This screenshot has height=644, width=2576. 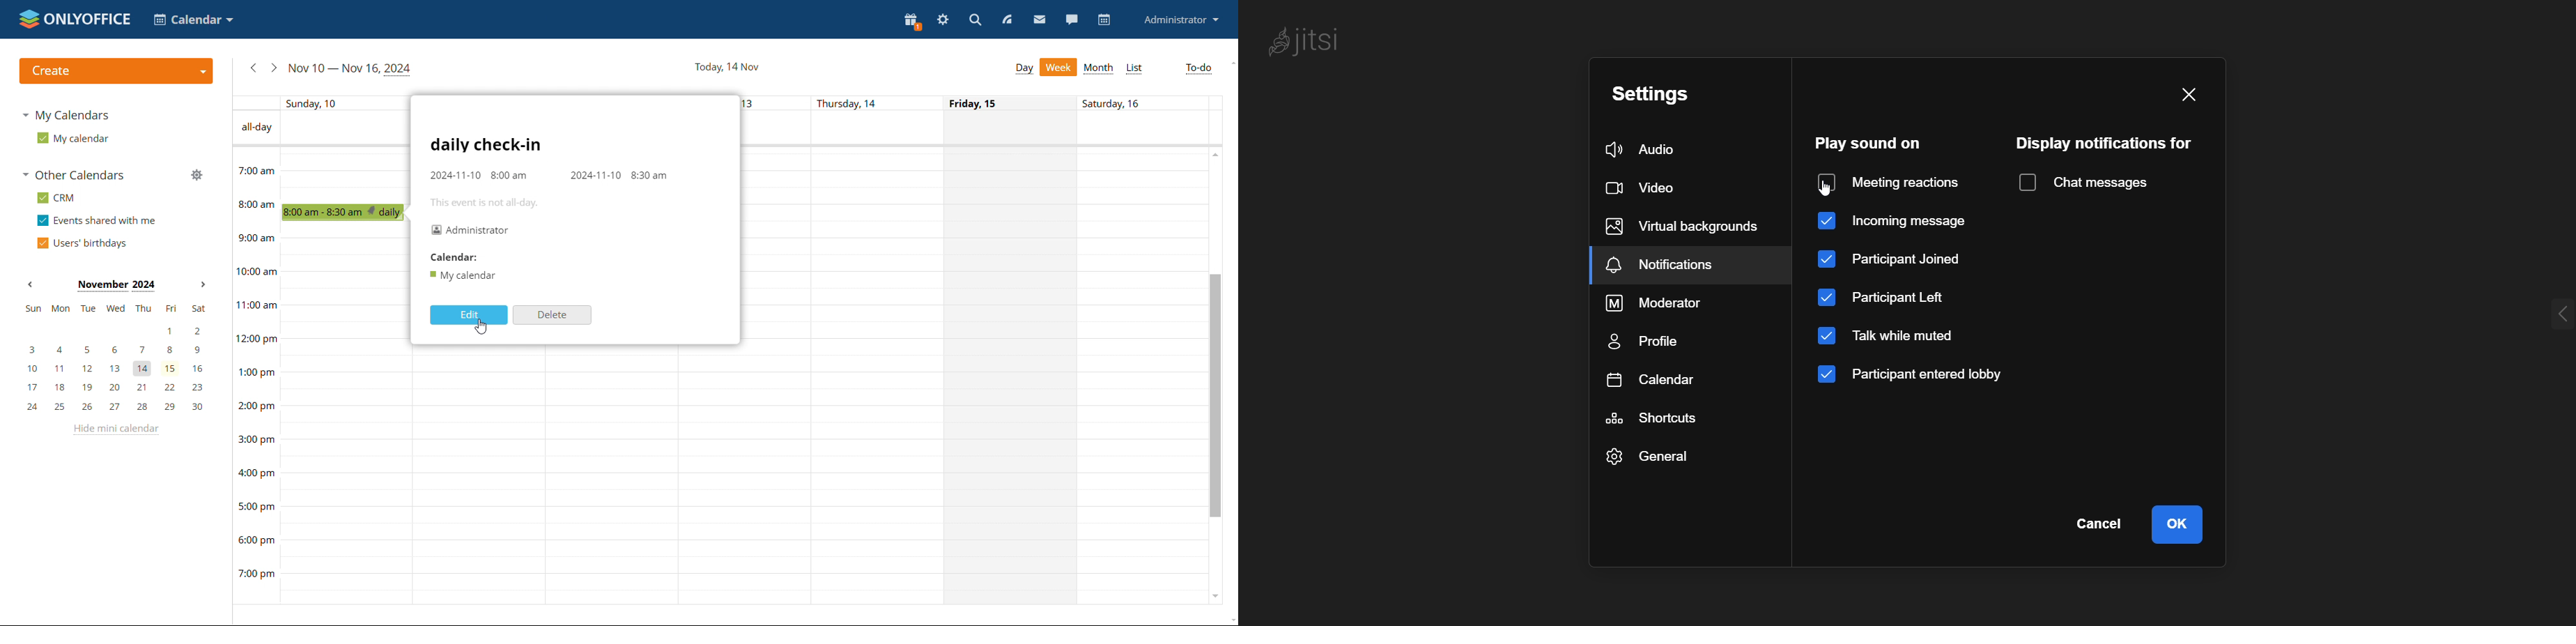 What do you see at coordinates (2183, 176) in the screenshot?
I see `dropdown` at bounding box center [2183, 176].